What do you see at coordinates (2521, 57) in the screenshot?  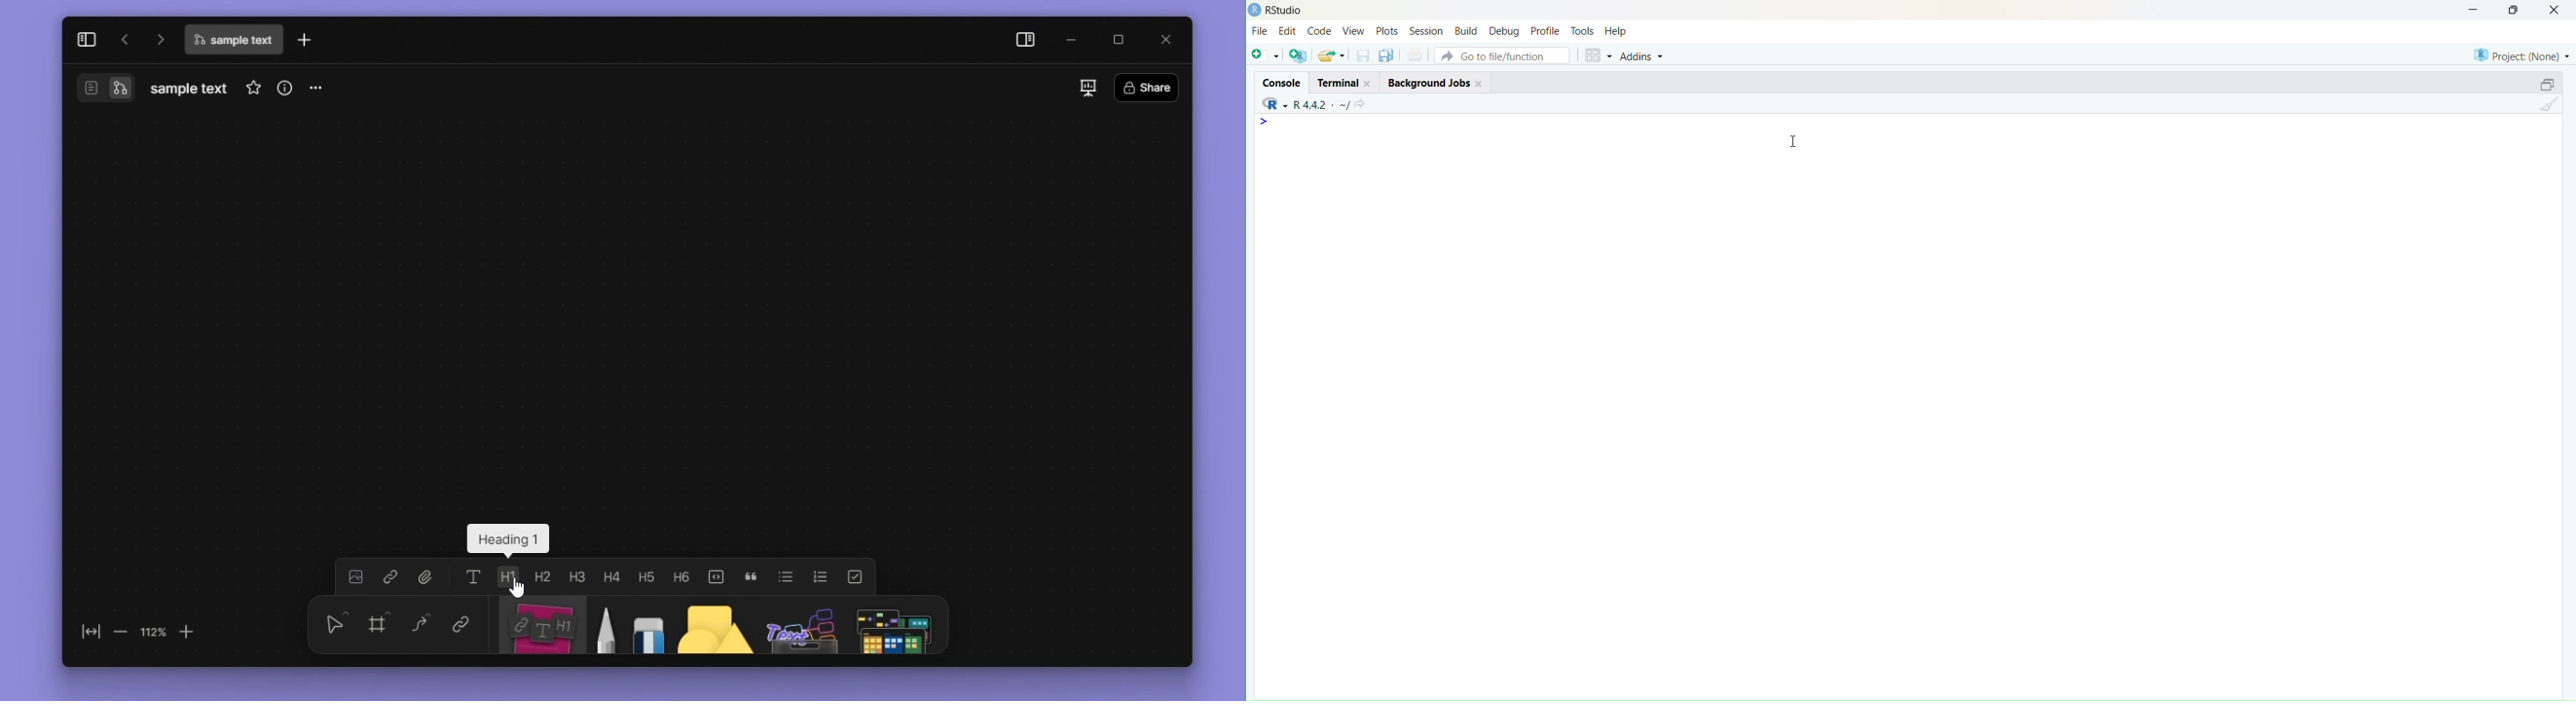 I see `Project (None)` at bounding box center [2521, 57].